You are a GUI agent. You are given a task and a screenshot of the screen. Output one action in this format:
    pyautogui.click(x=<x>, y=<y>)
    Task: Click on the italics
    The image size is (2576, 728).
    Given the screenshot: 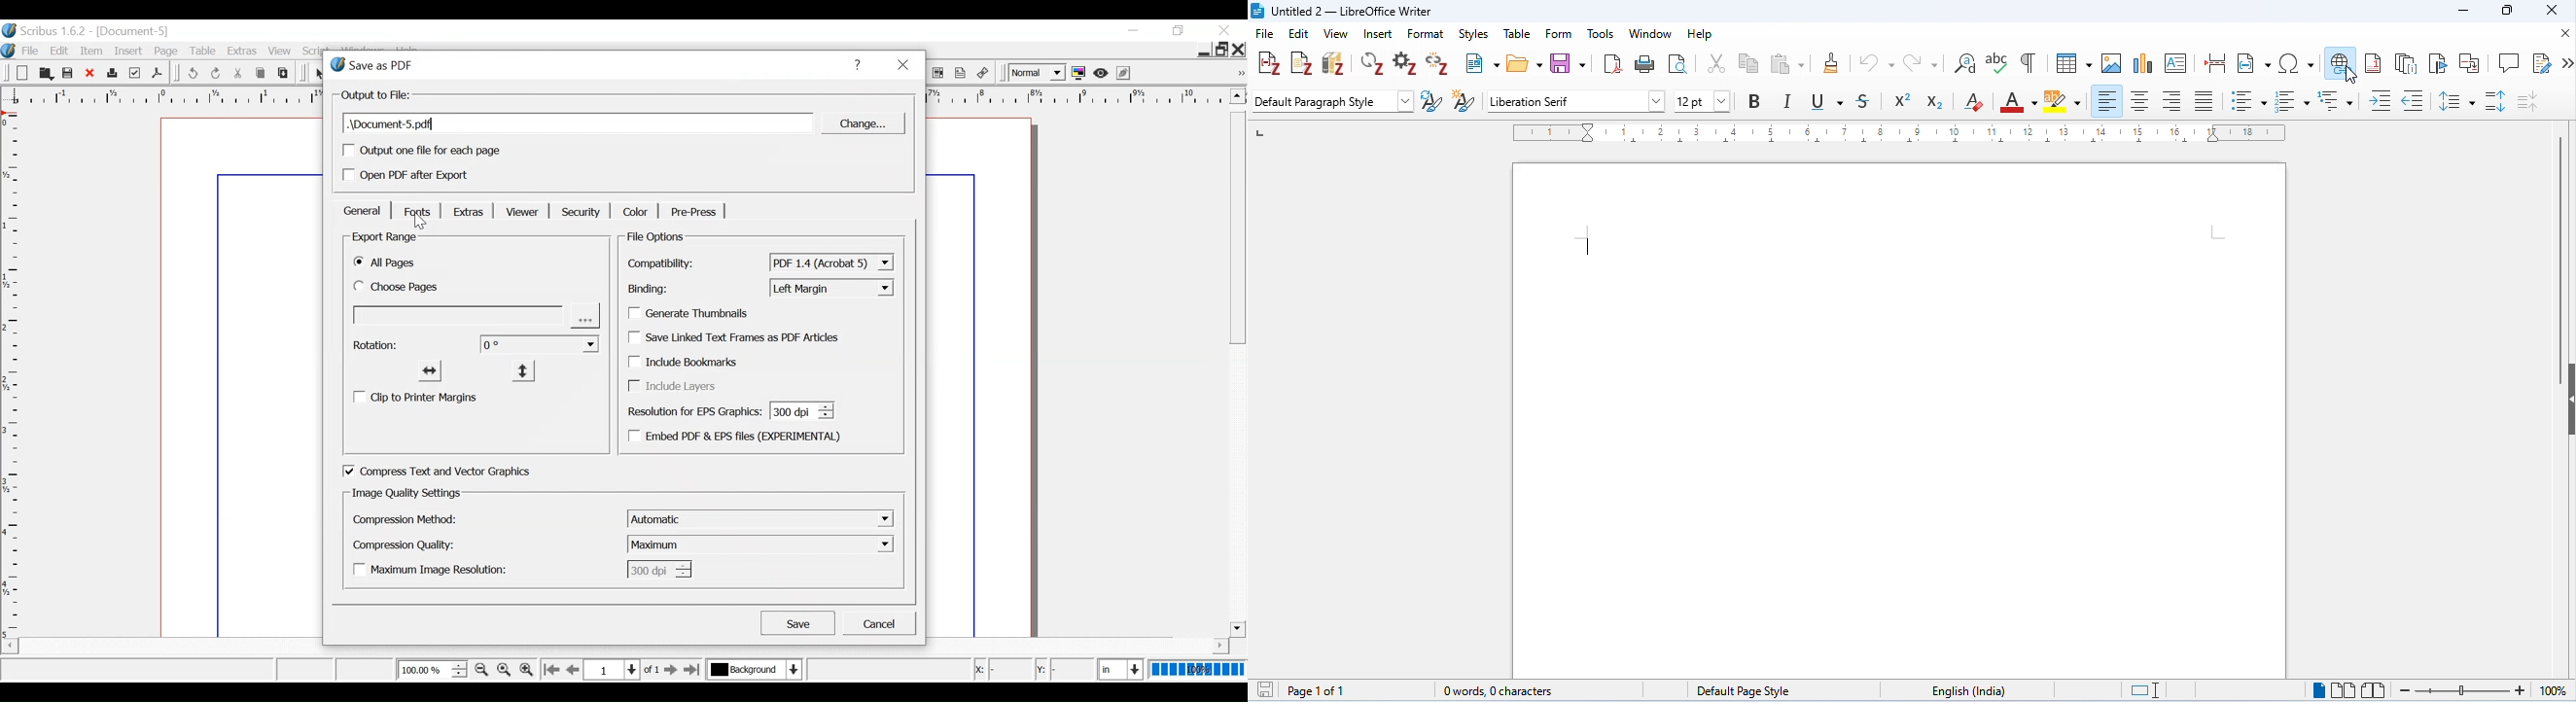 What is the action you would take?
    pyautogui.click(x=1789, y=101)
    